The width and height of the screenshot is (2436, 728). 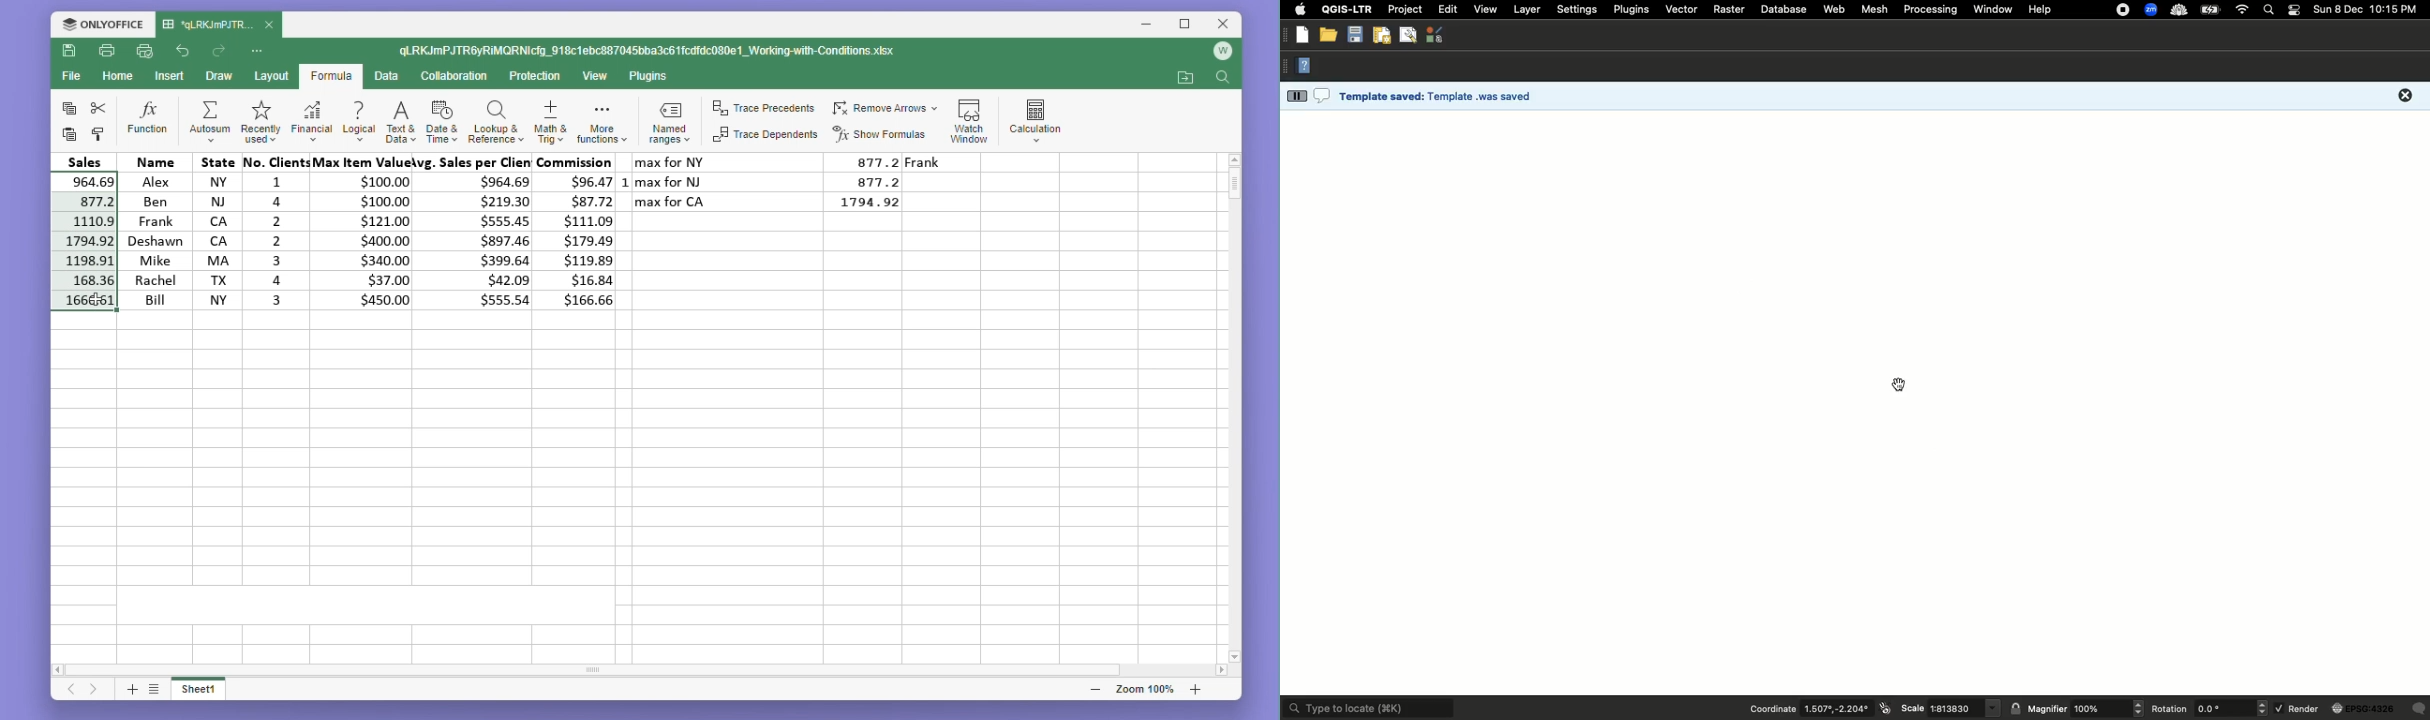 What do you see at coordinates (1147, 25) in the screenshot?
I see `Minimise` at bounding box center [1147, 25].